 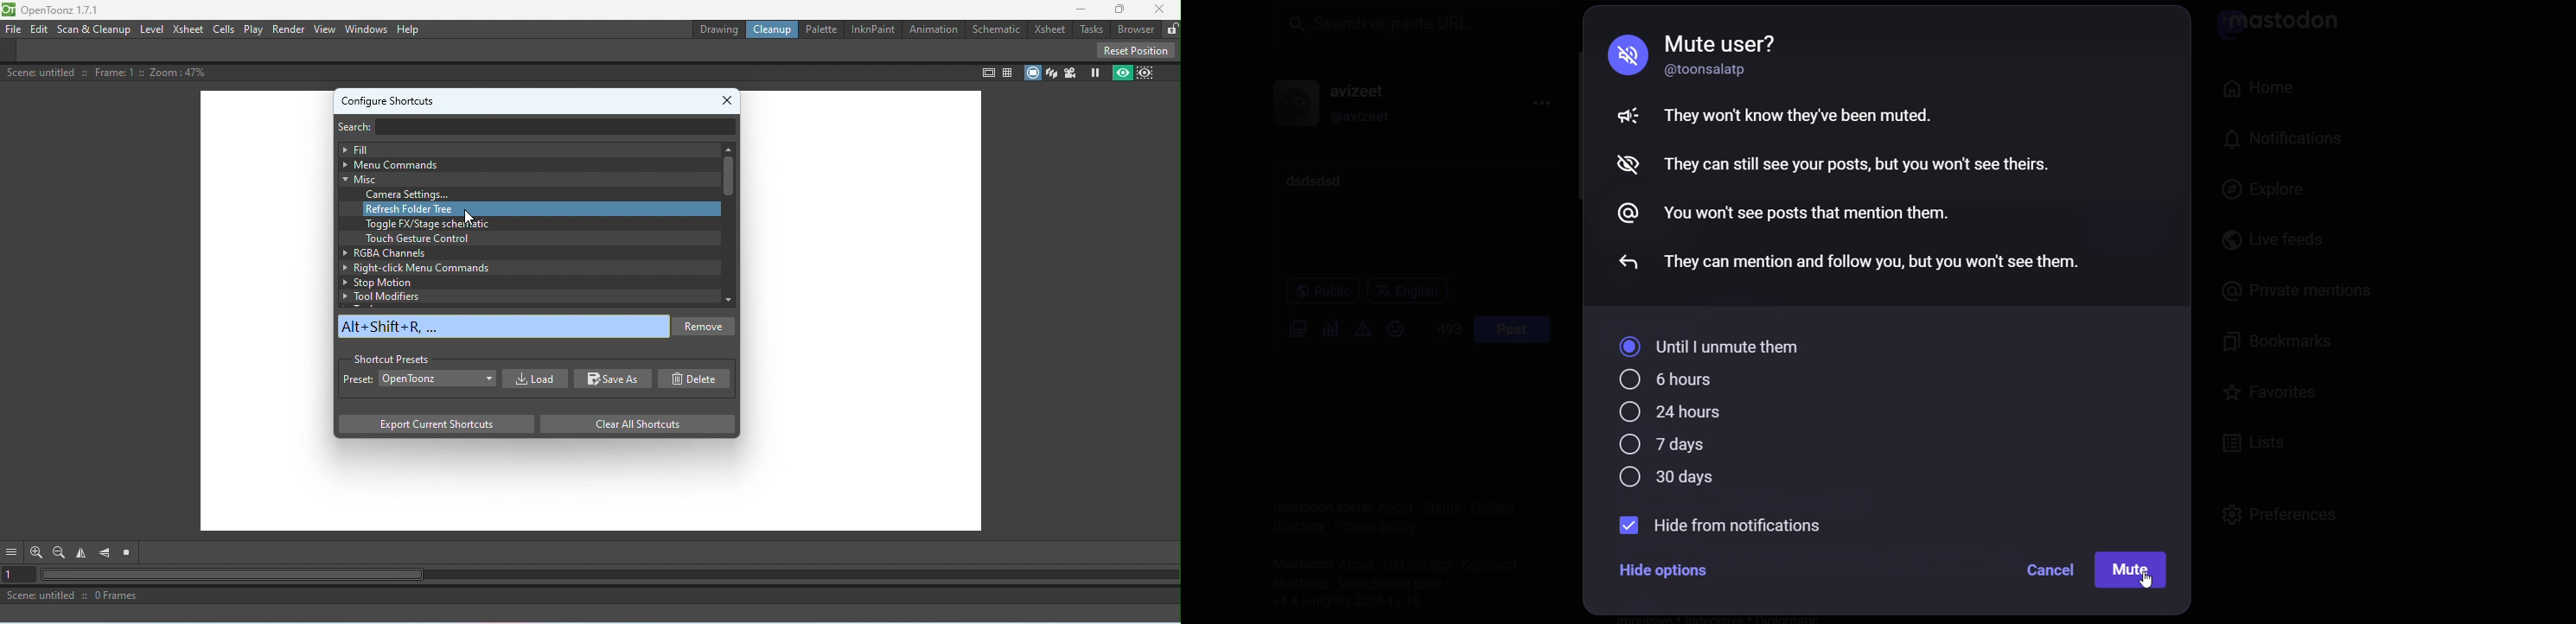 I want to click on bokmarks, so click(x=2285, y=349).